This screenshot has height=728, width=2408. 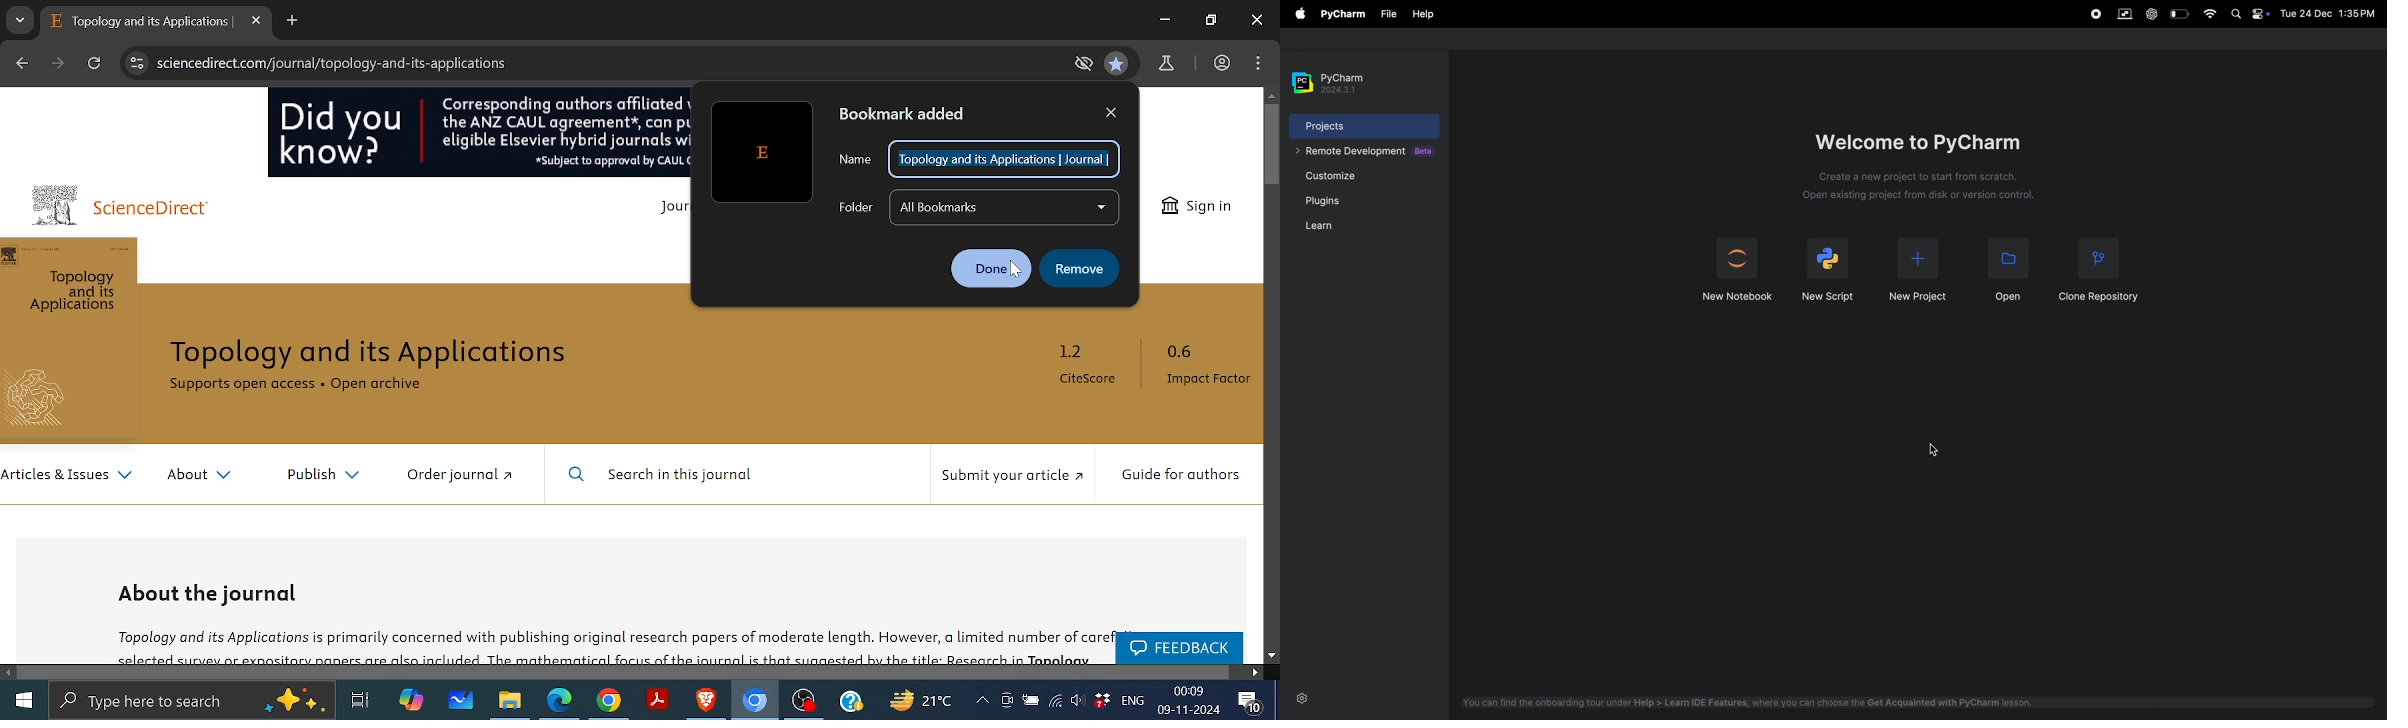 What do you see at coordinates (1164, 19) in the screenshot?
I see `Minimize` at bounding box center [1164, 19].